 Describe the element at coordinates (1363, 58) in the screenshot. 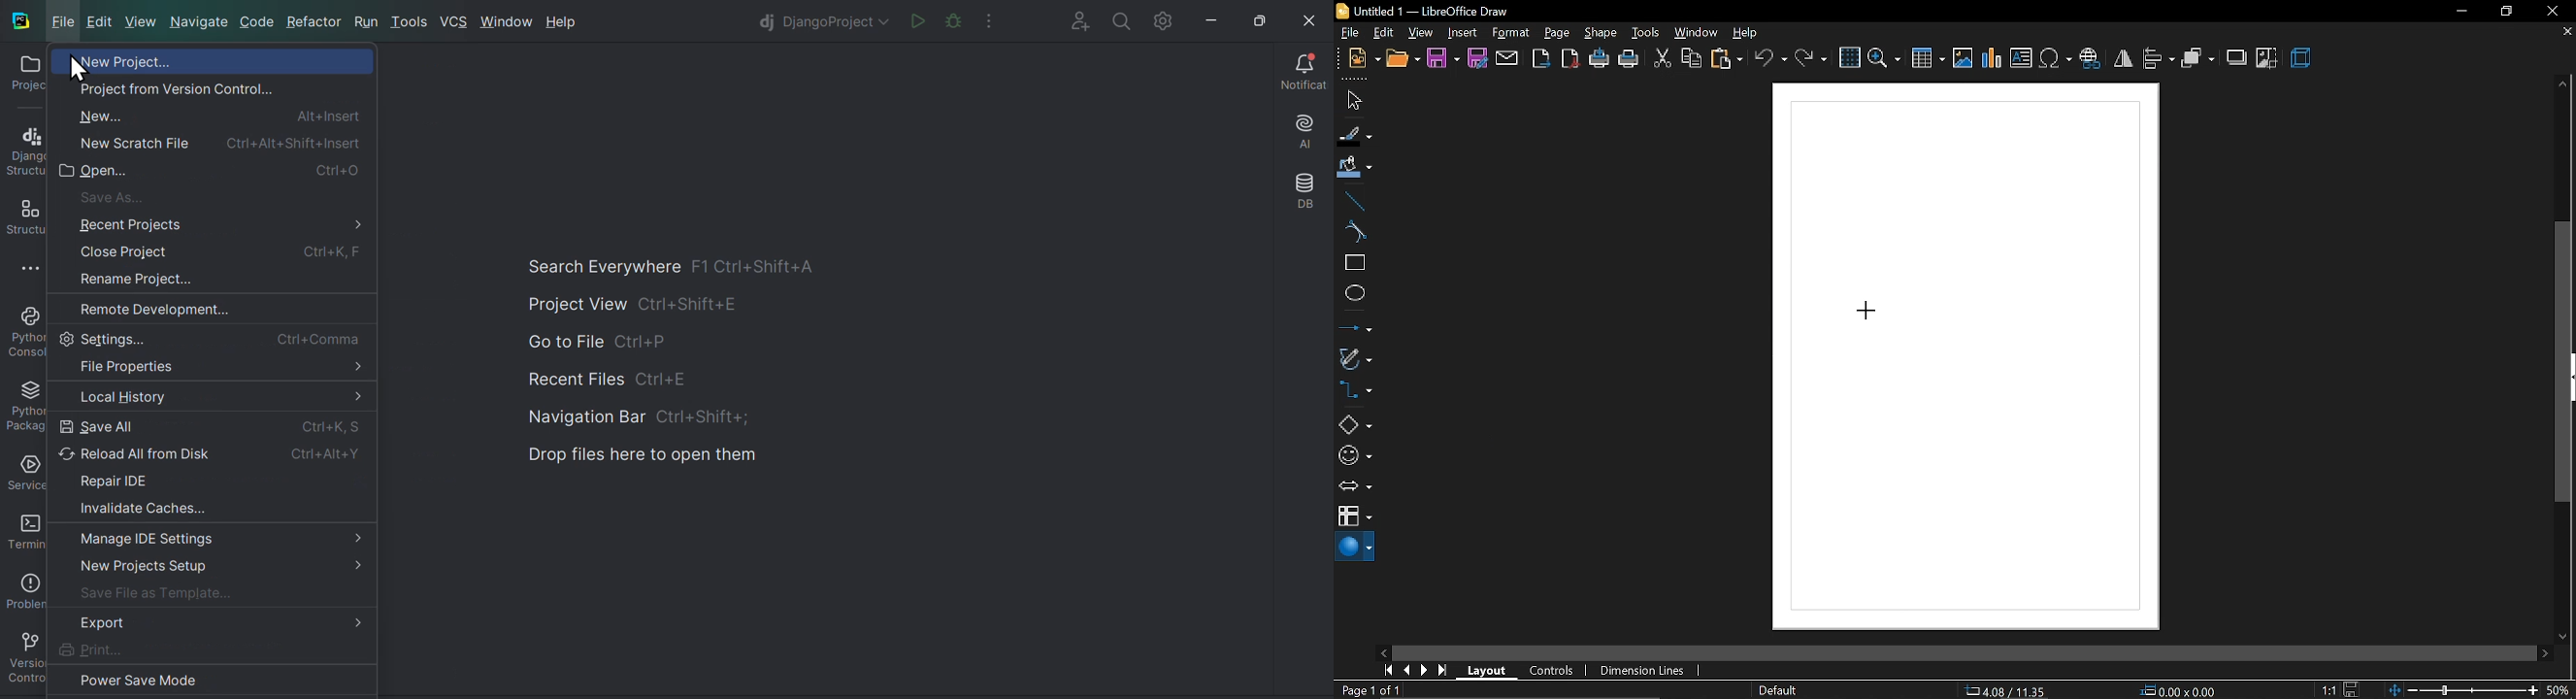

I see `new` at that location.